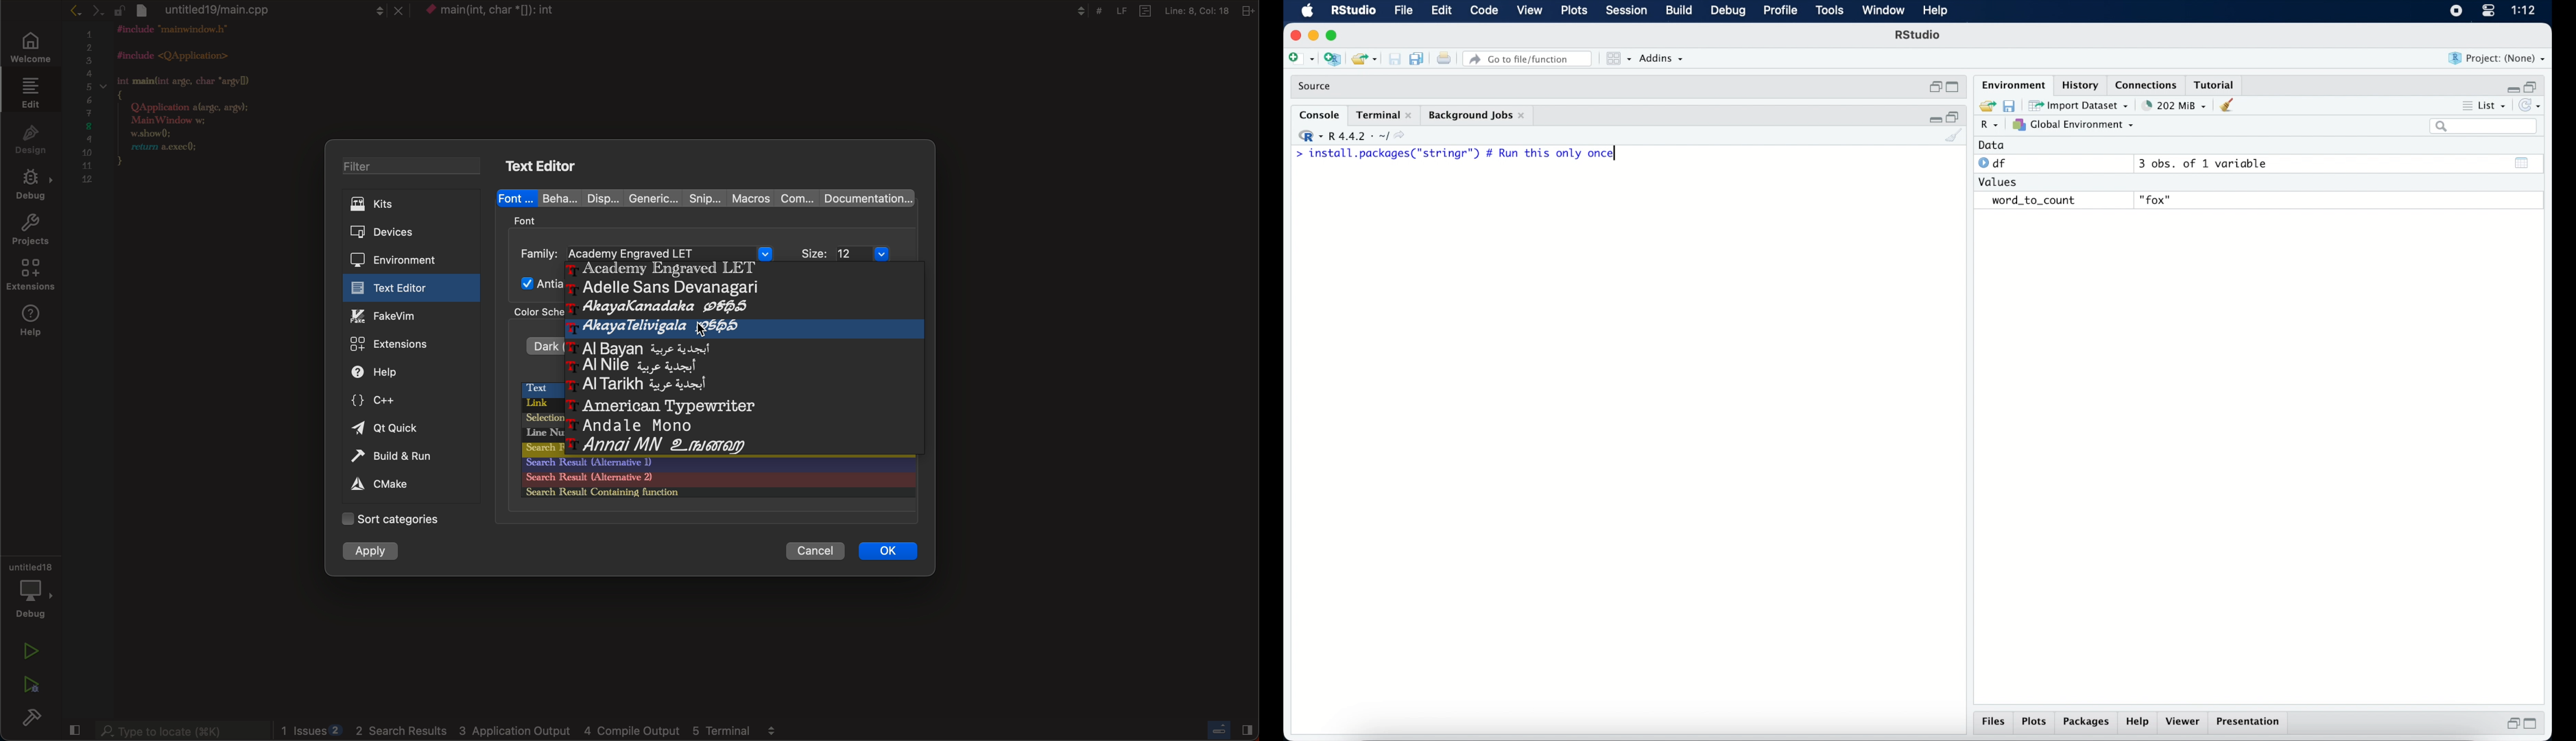 Image resolution: width=2576 pixels, height=756 pixels. Describe the element at coordinates (1985, 106) in the screenshot. I see `load workspace` at that location.